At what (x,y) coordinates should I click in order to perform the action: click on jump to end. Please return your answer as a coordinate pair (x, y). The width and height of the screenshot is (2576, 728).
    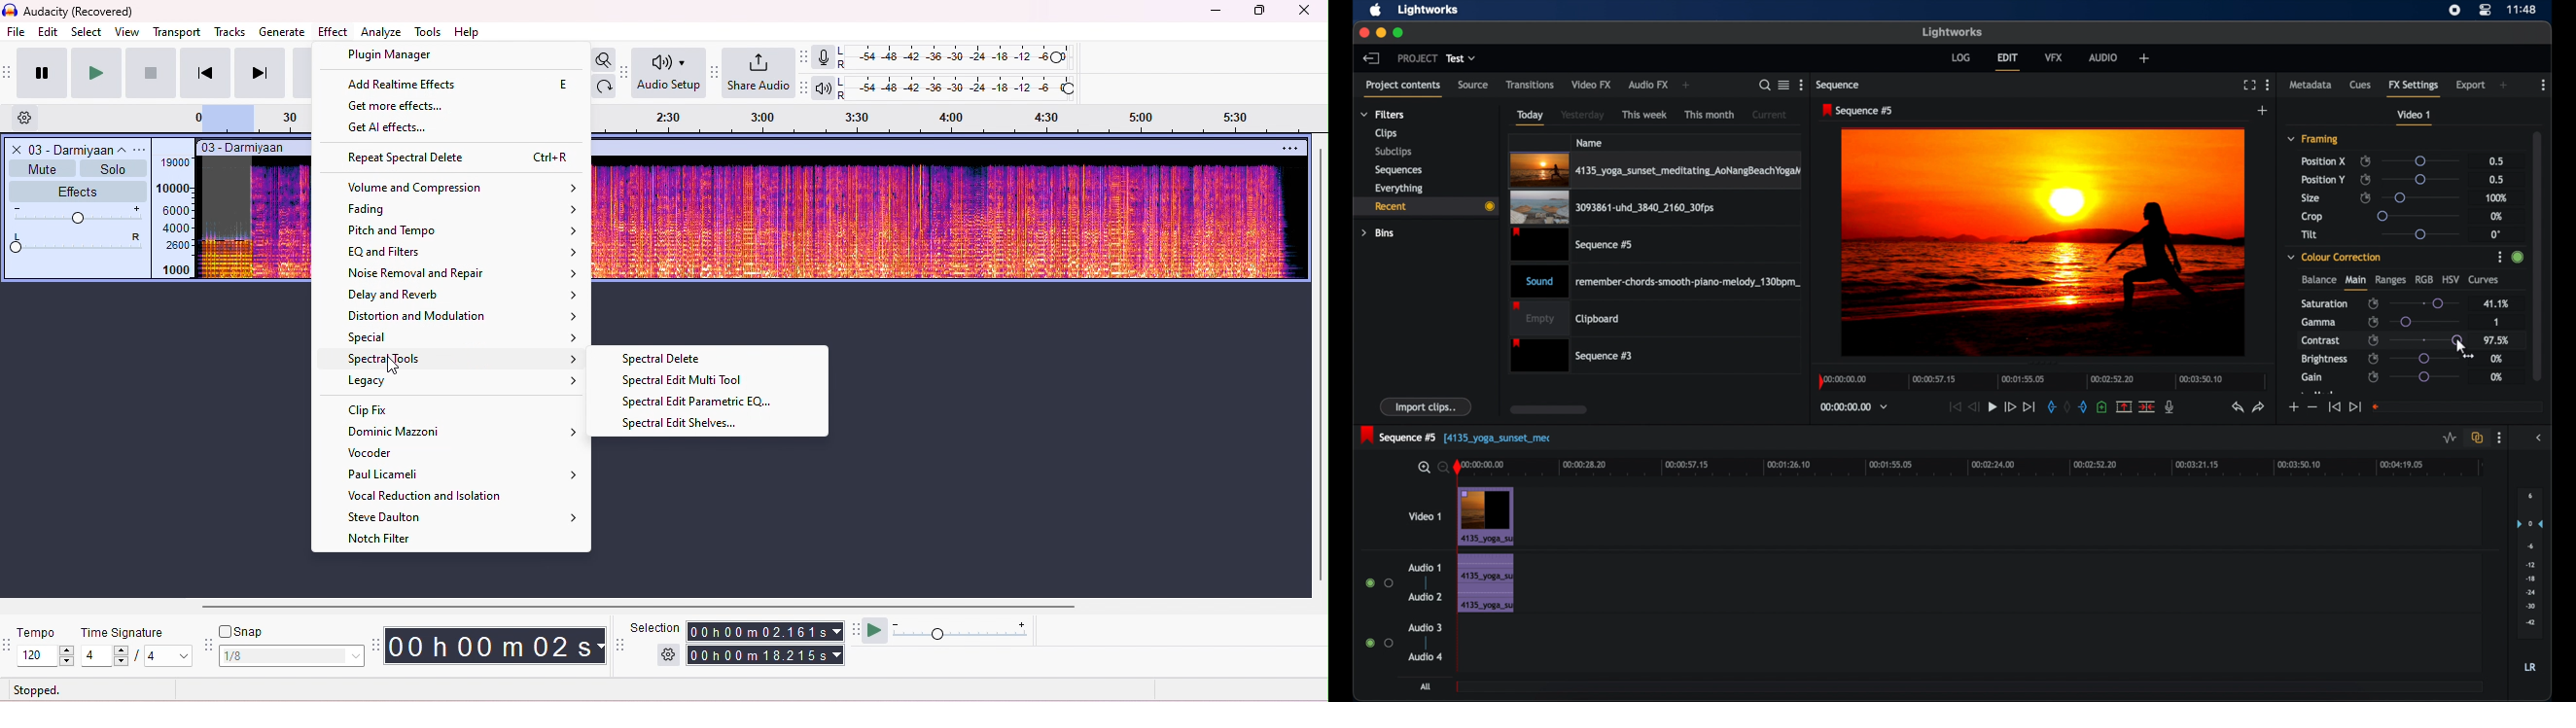
    Looking at the image, I should click on (2030, 406).